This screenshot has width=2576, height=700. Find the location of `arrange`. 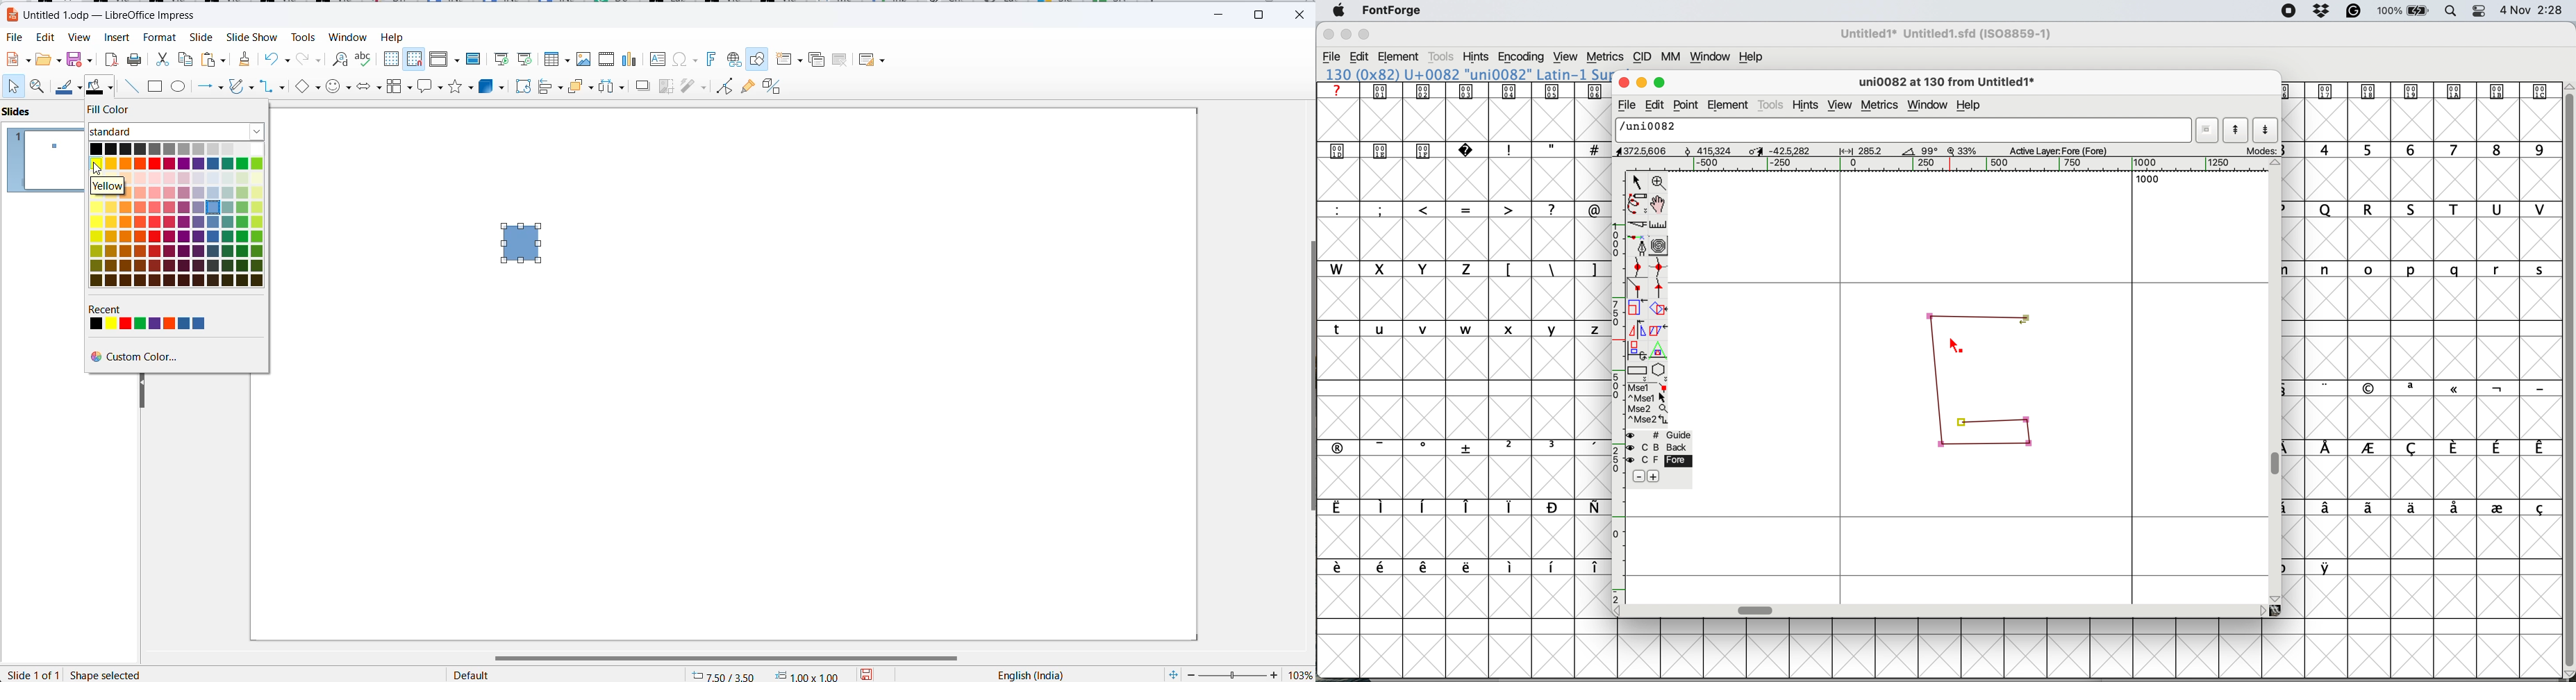

arrange is located at coordinates (581, 88).